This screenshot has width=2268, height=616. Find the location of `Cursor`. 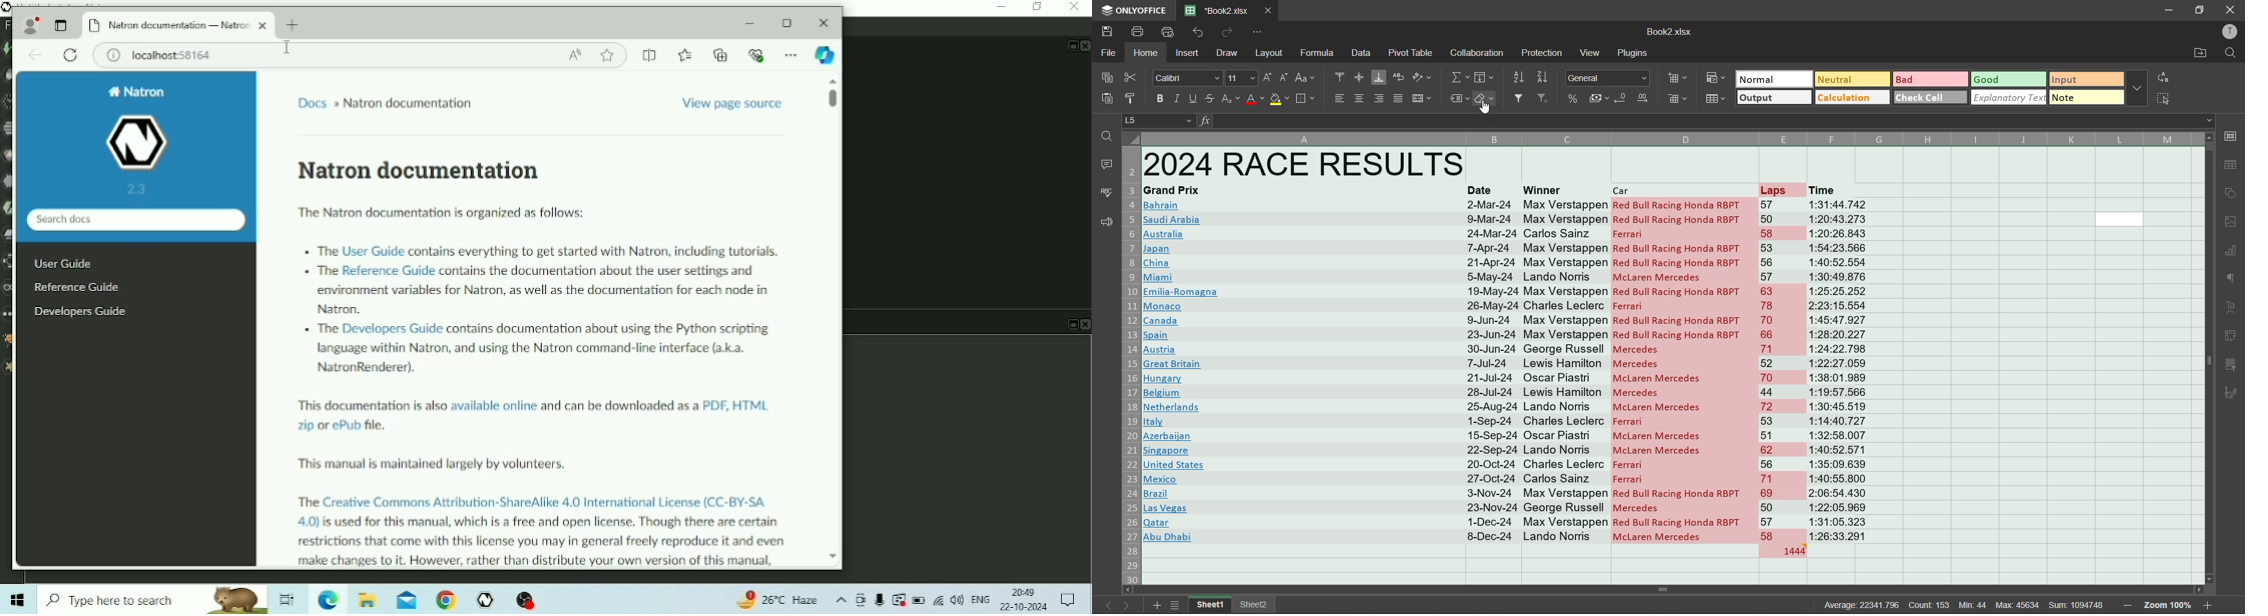

Cursor is located at coordinates (287, 48).